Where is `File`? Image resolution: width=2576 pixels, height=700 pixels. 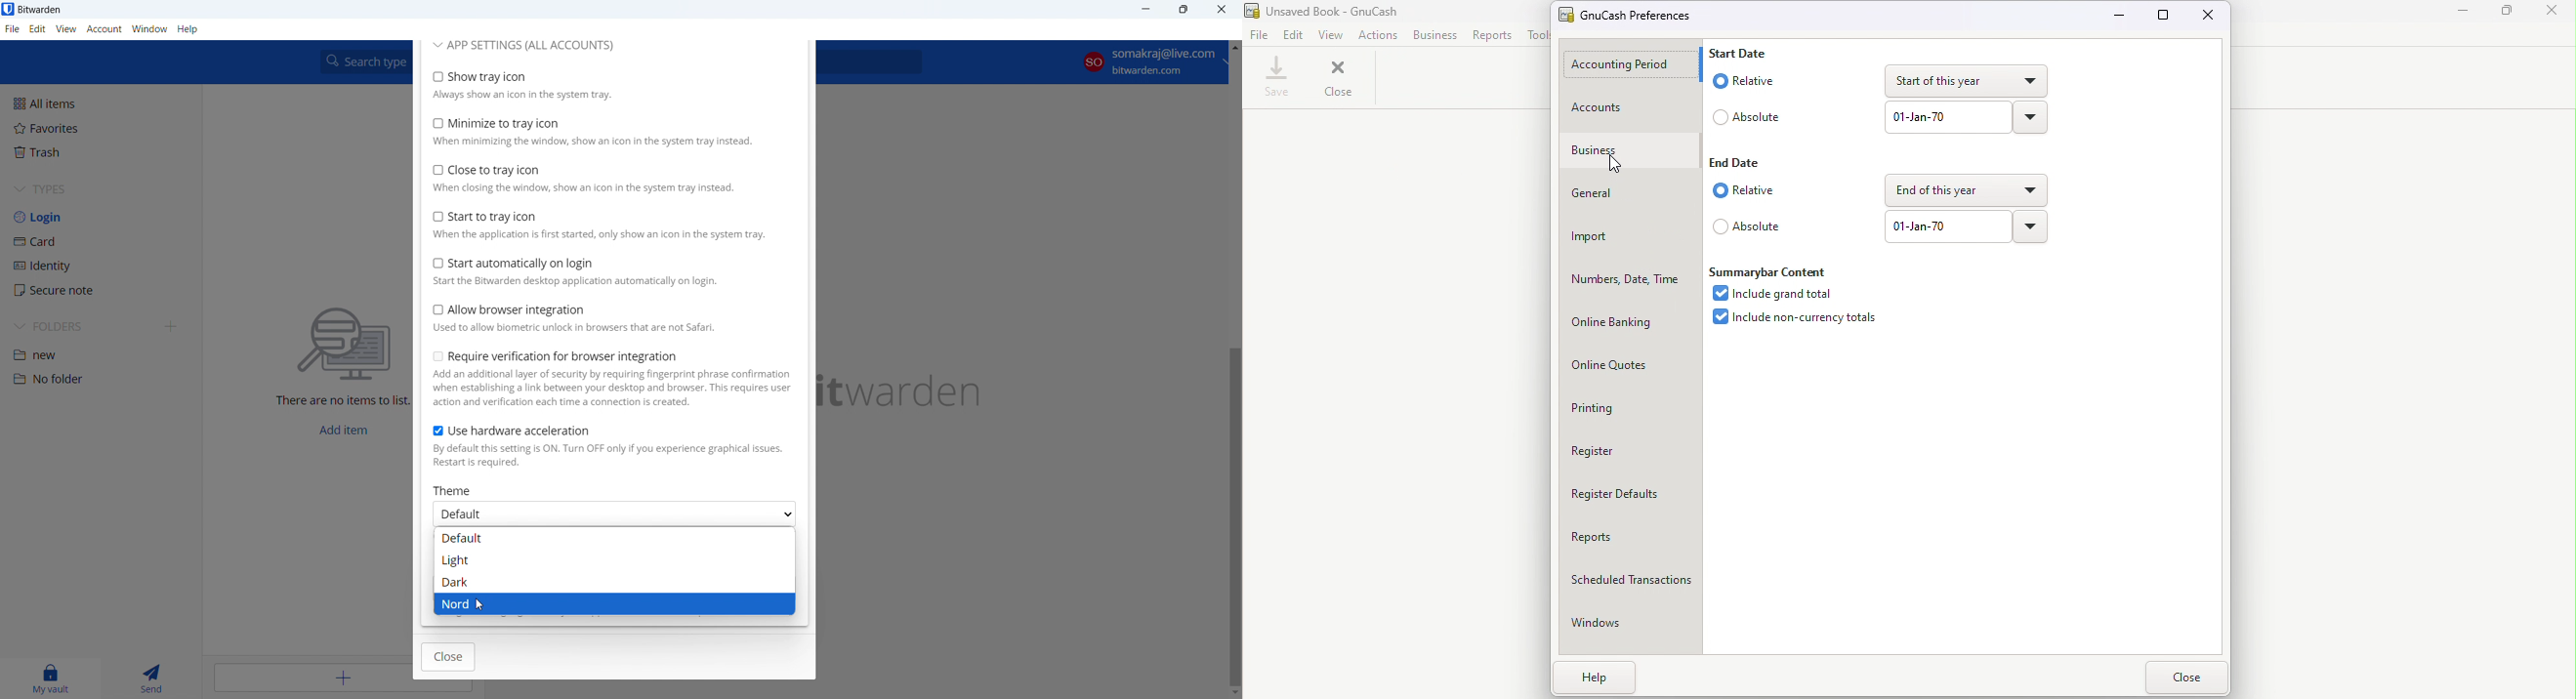
File is located at coordinates (1259, 35).